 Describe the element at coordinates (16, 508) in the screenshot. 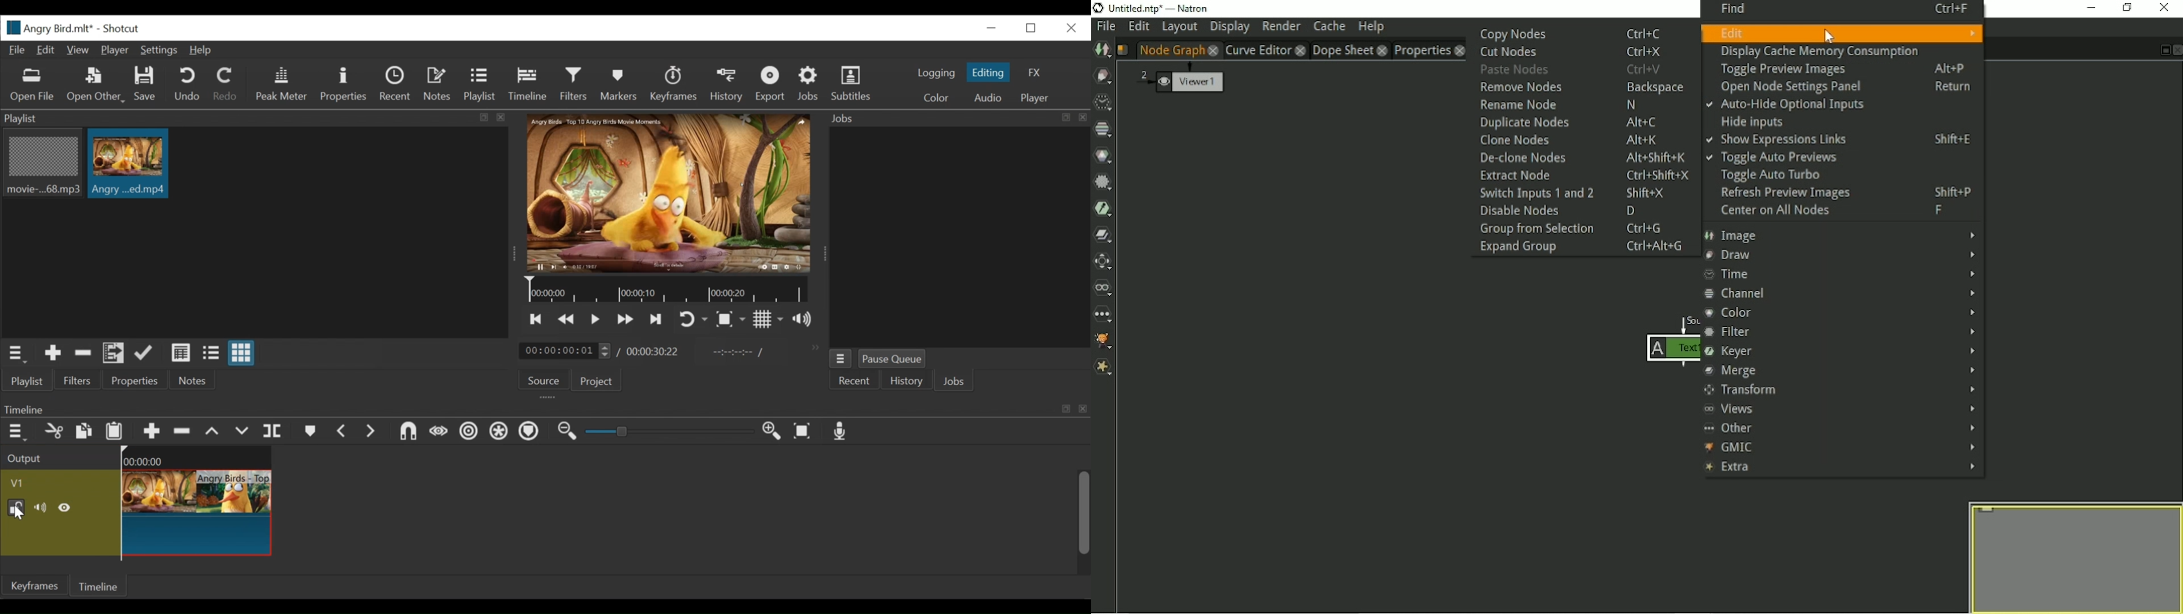

I see `(un)lock track` at that location.